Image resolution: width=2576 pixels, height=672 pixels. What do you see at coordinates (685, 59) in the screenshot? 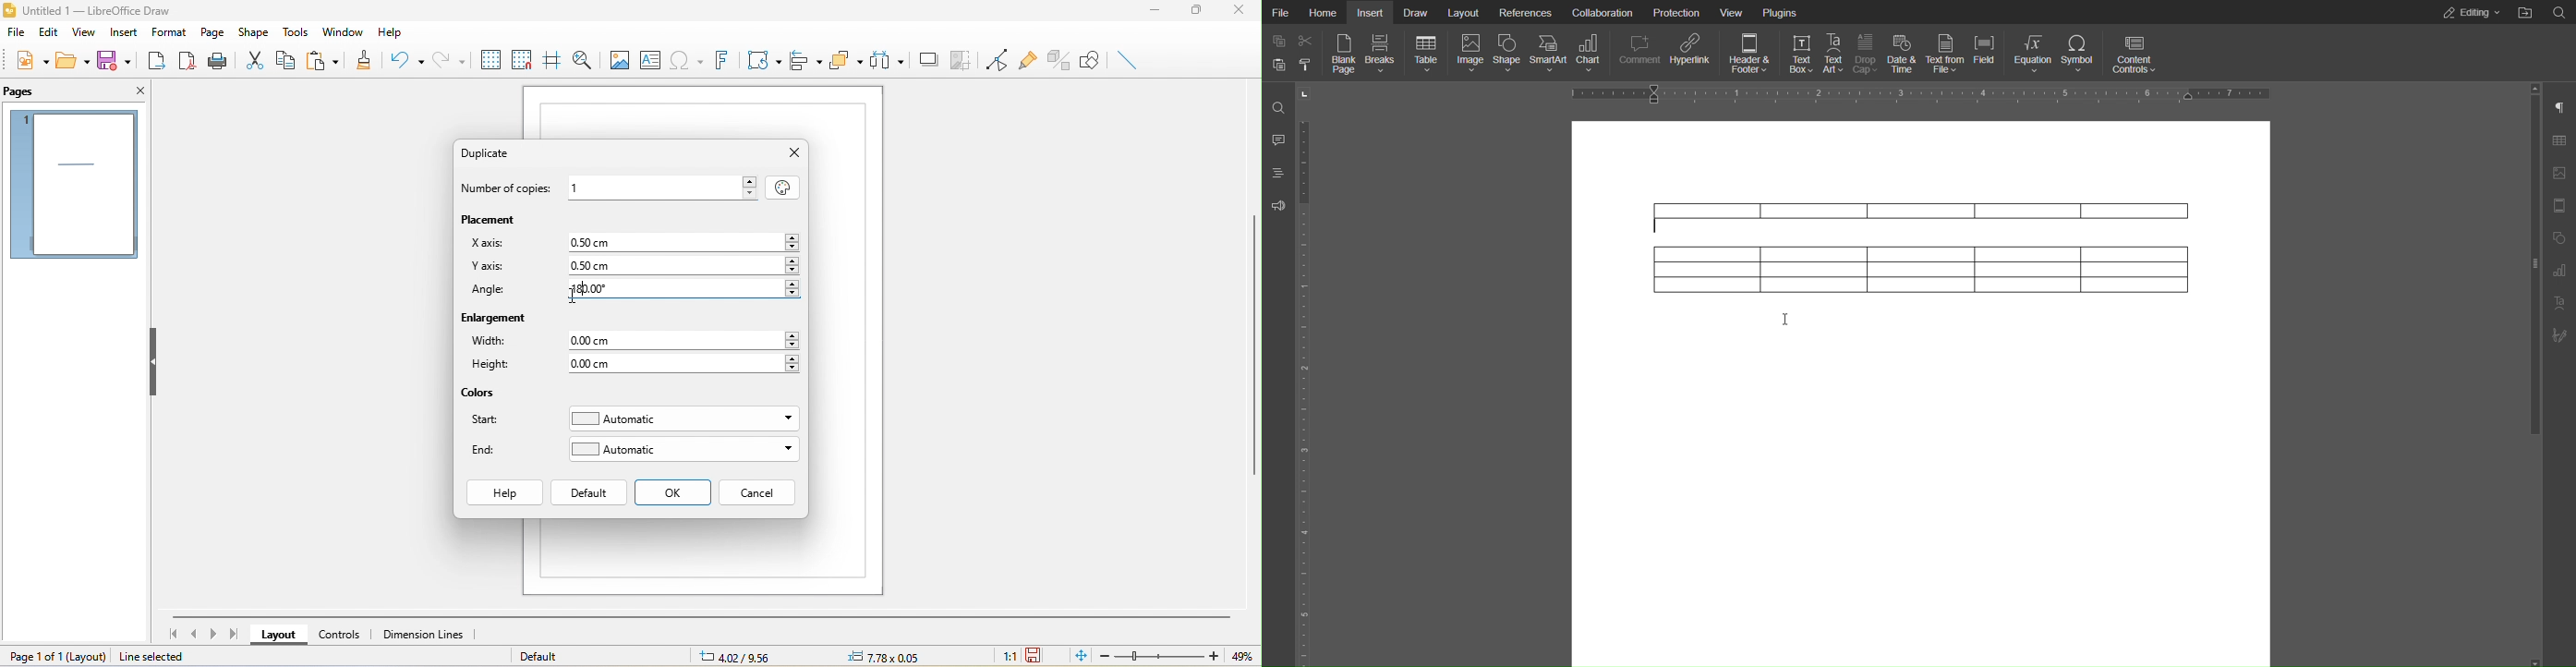
I see `special character` at bounding box center [685, 59].